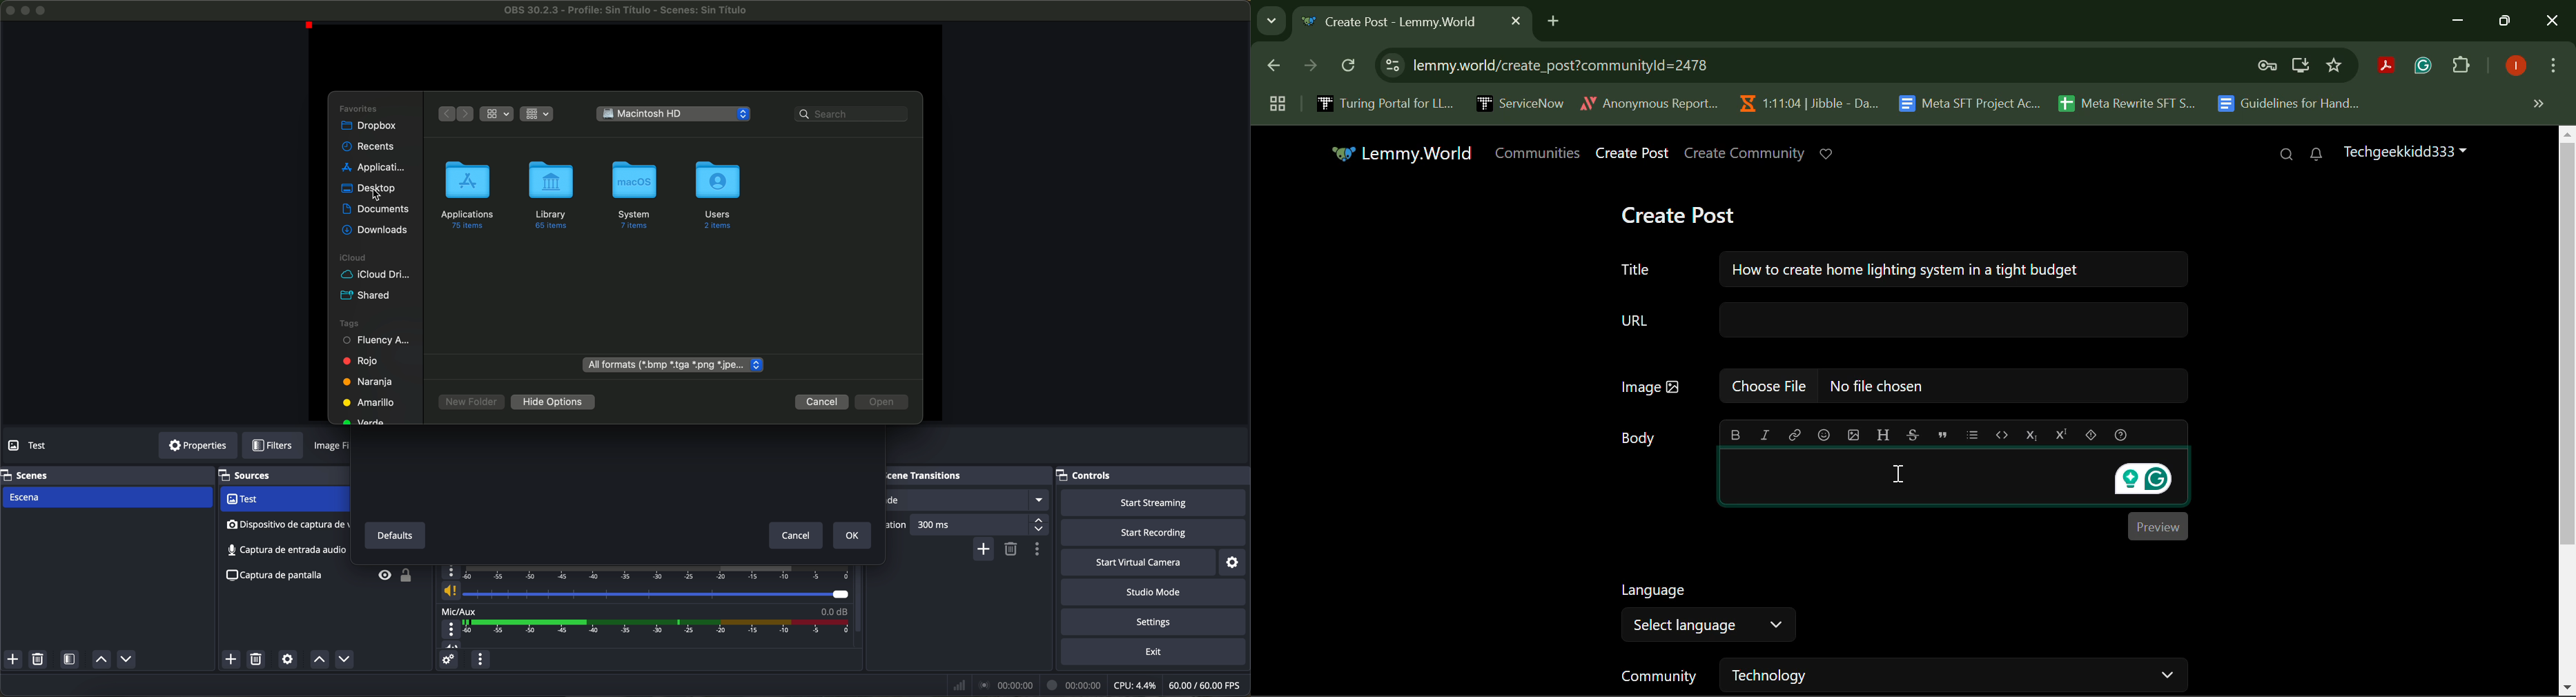 Image resolution: width=2576 pixels, height=700 pixels. What do you see at coordinates (1914, 434) in the screenshot?
I see `strikethrough` at bounding box center [1914, 434].